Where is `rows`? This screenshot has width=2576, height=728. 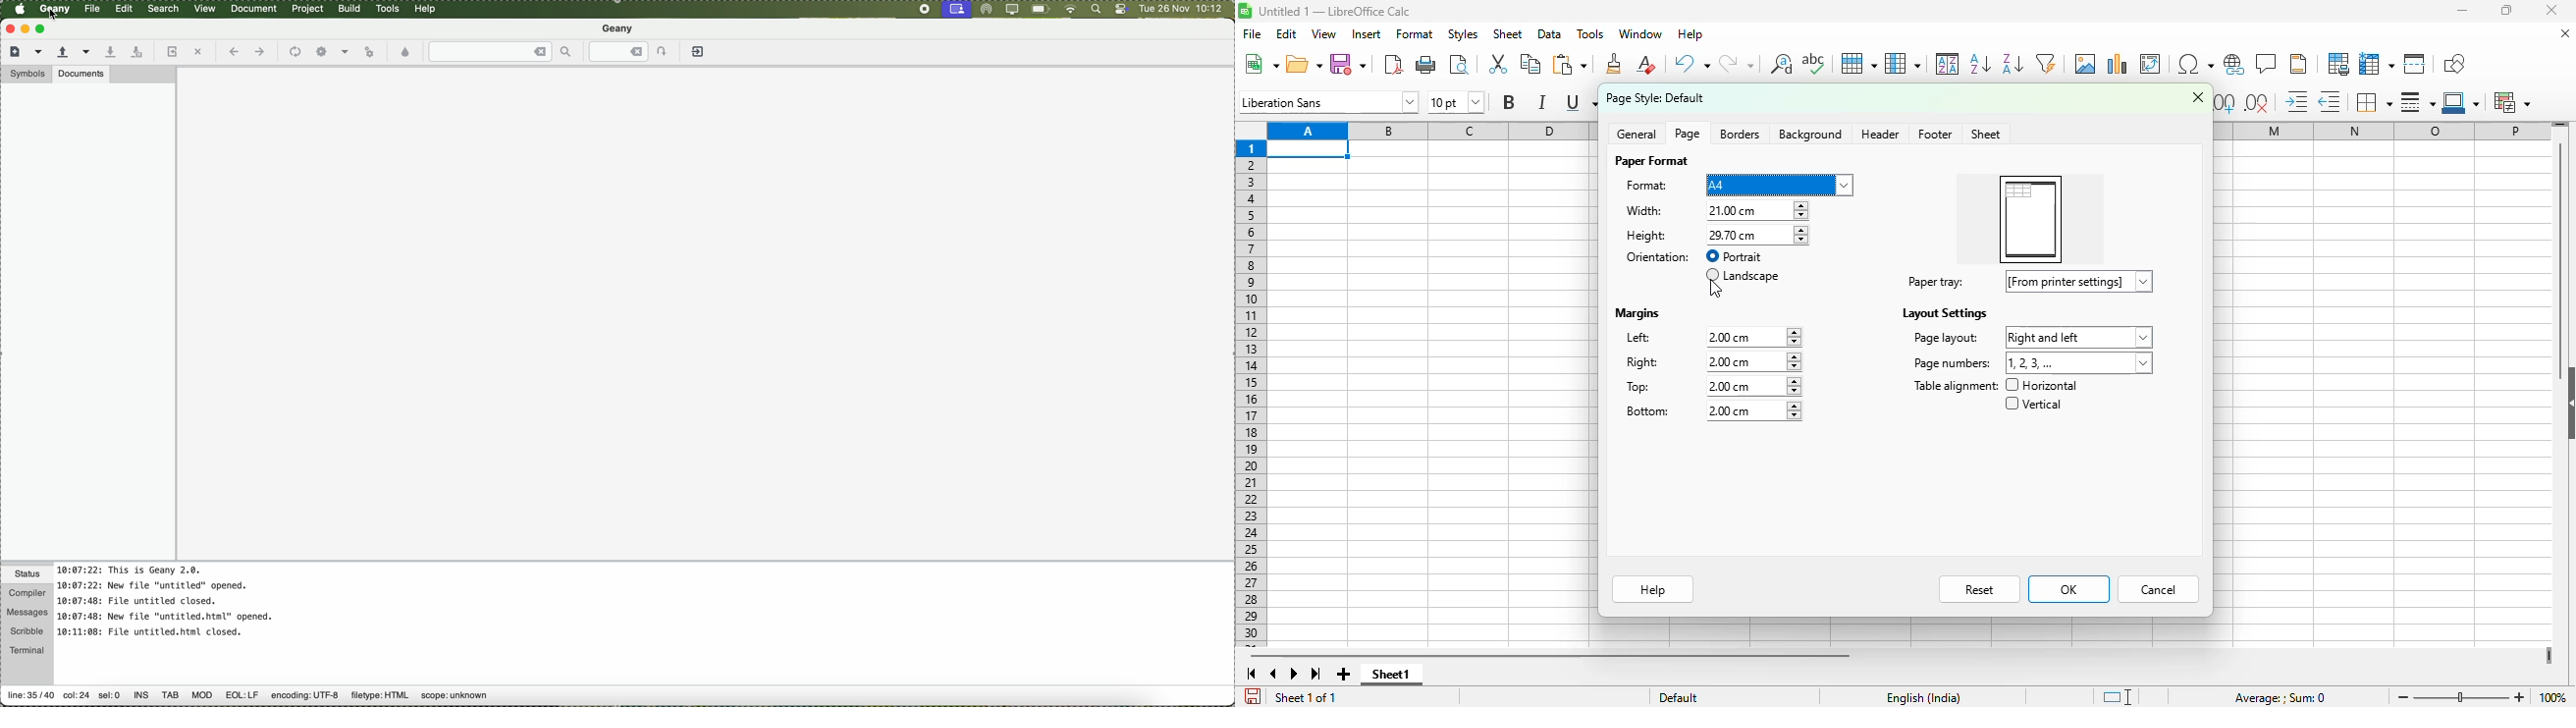 rows is located at coordinates (1251, 394).